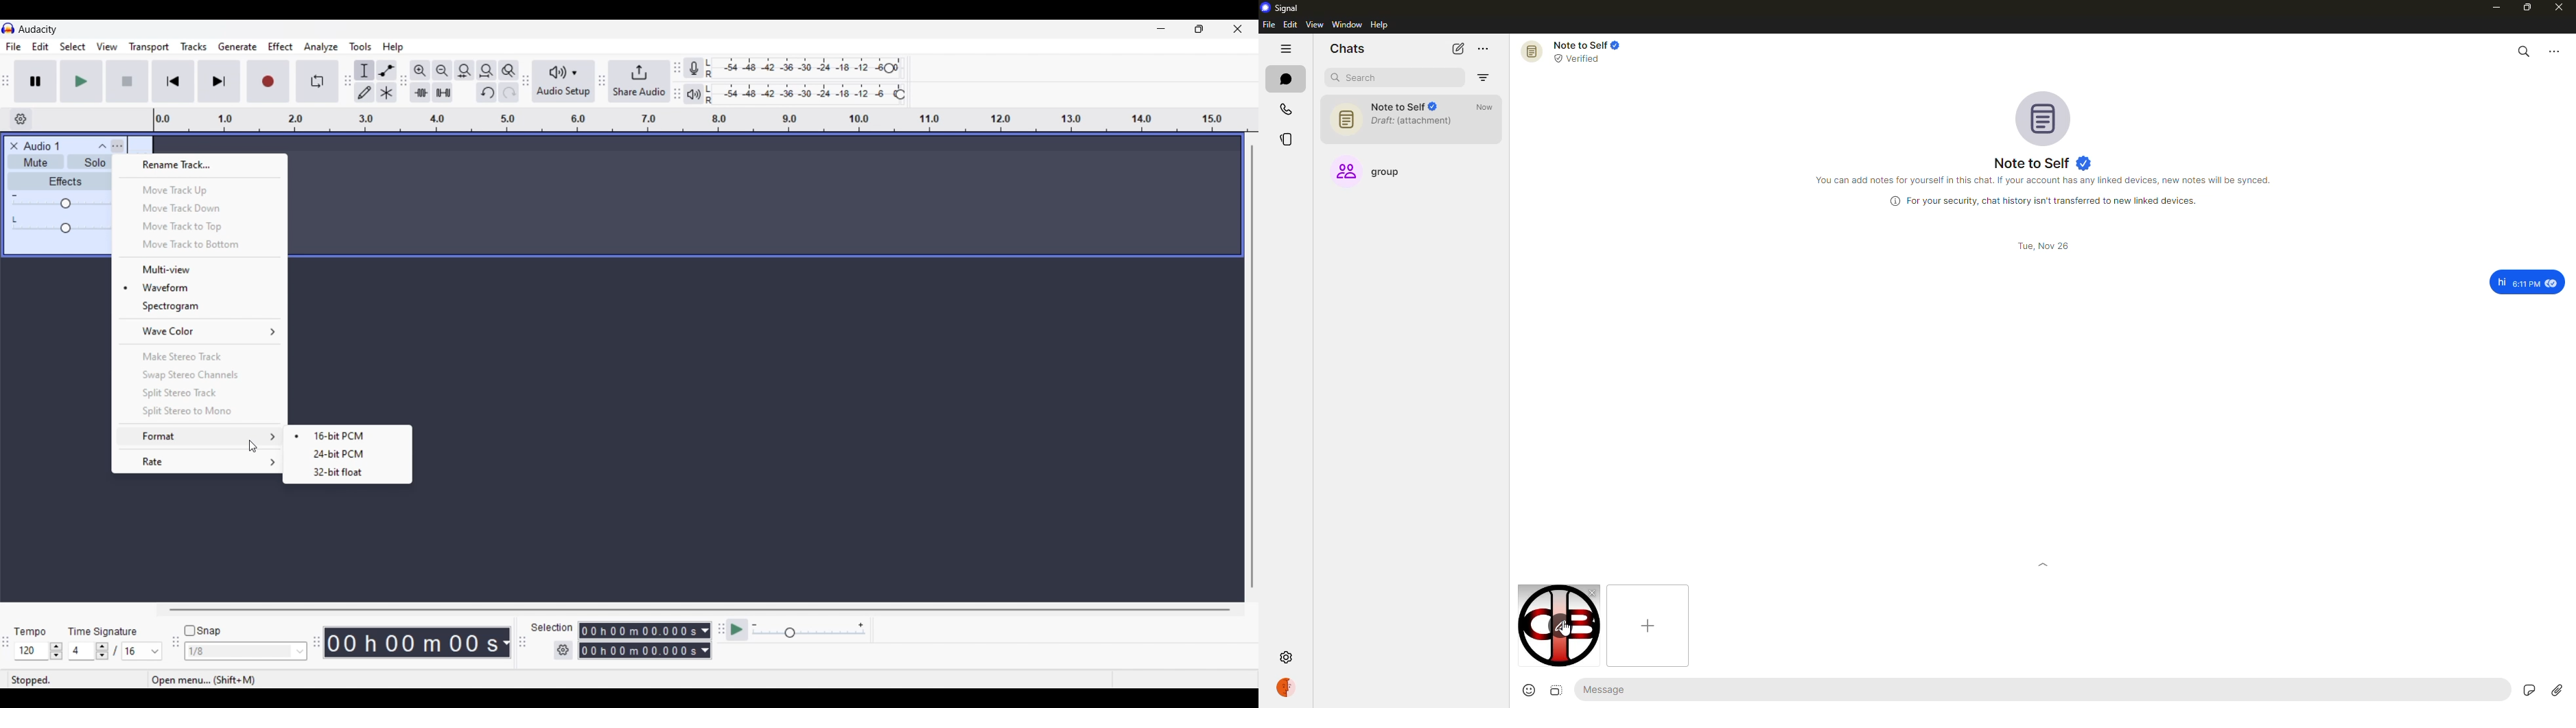 The width and height of the screenshot is (2576, 728). Describe the element at coordinates (200, 287) in the screenshot. I see `Waveform view, current selection` at that location.